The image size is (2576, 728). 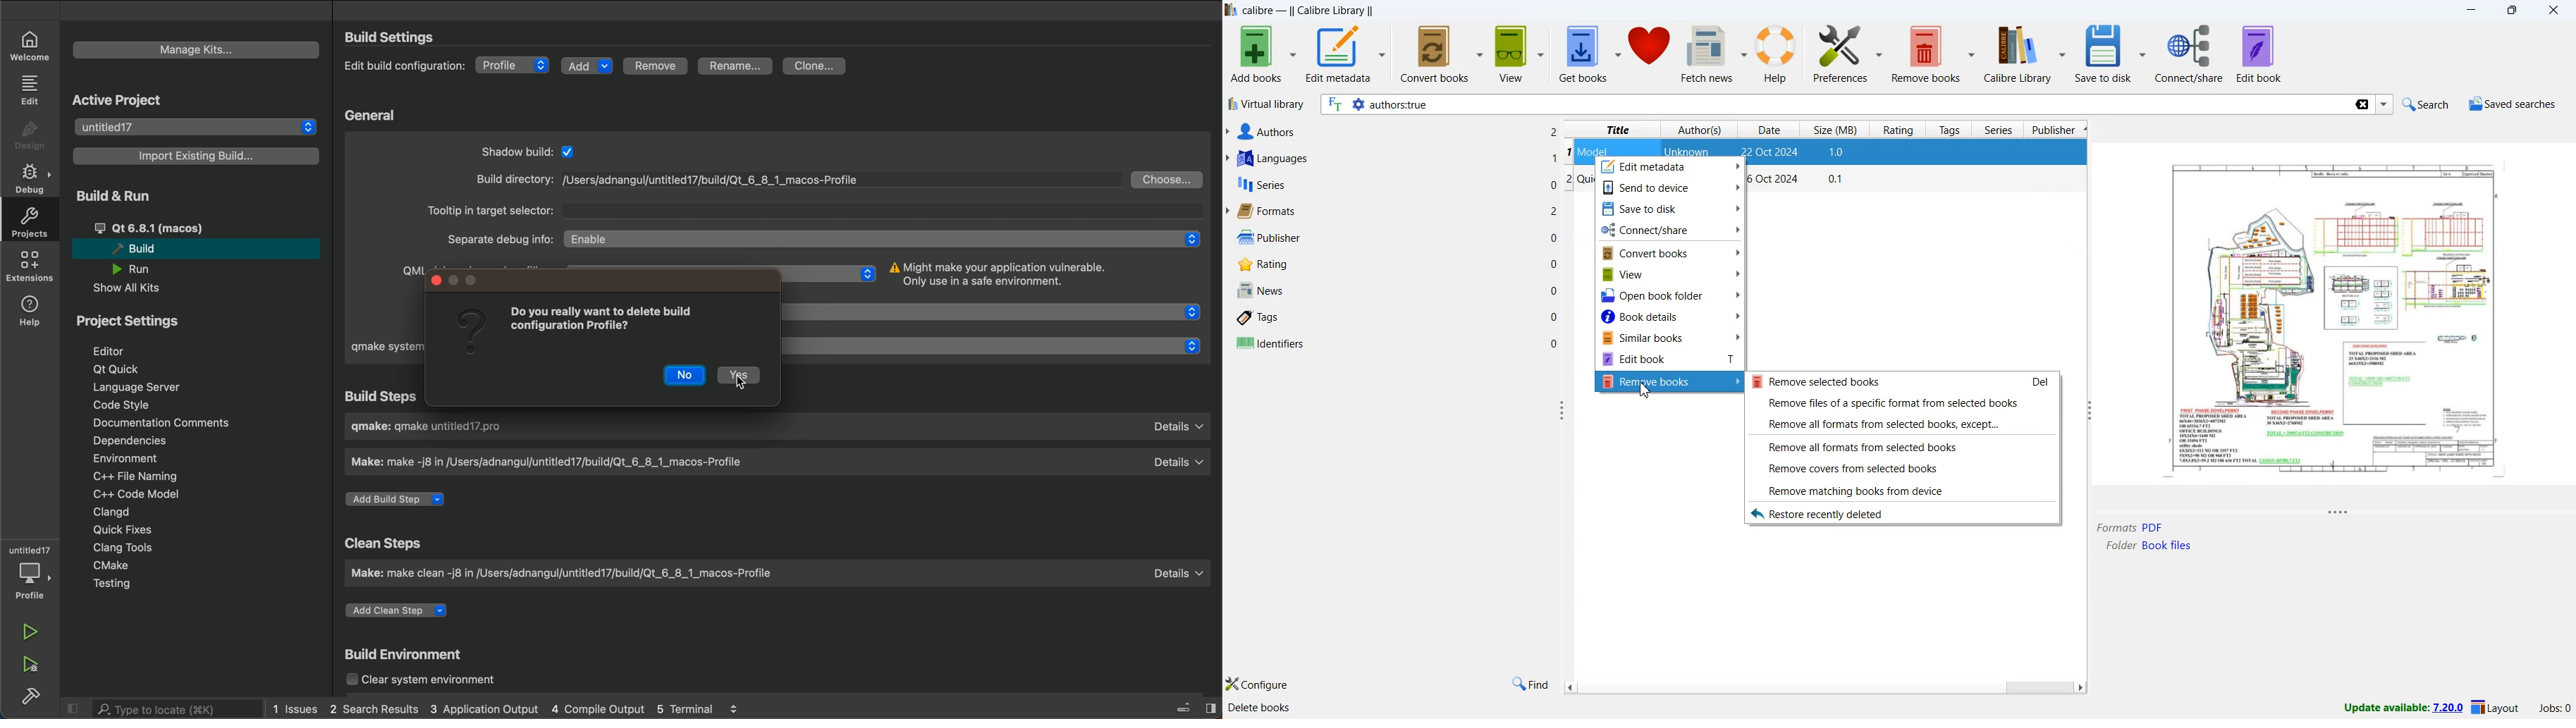 I want to click on no, so click(x=689, y=376).